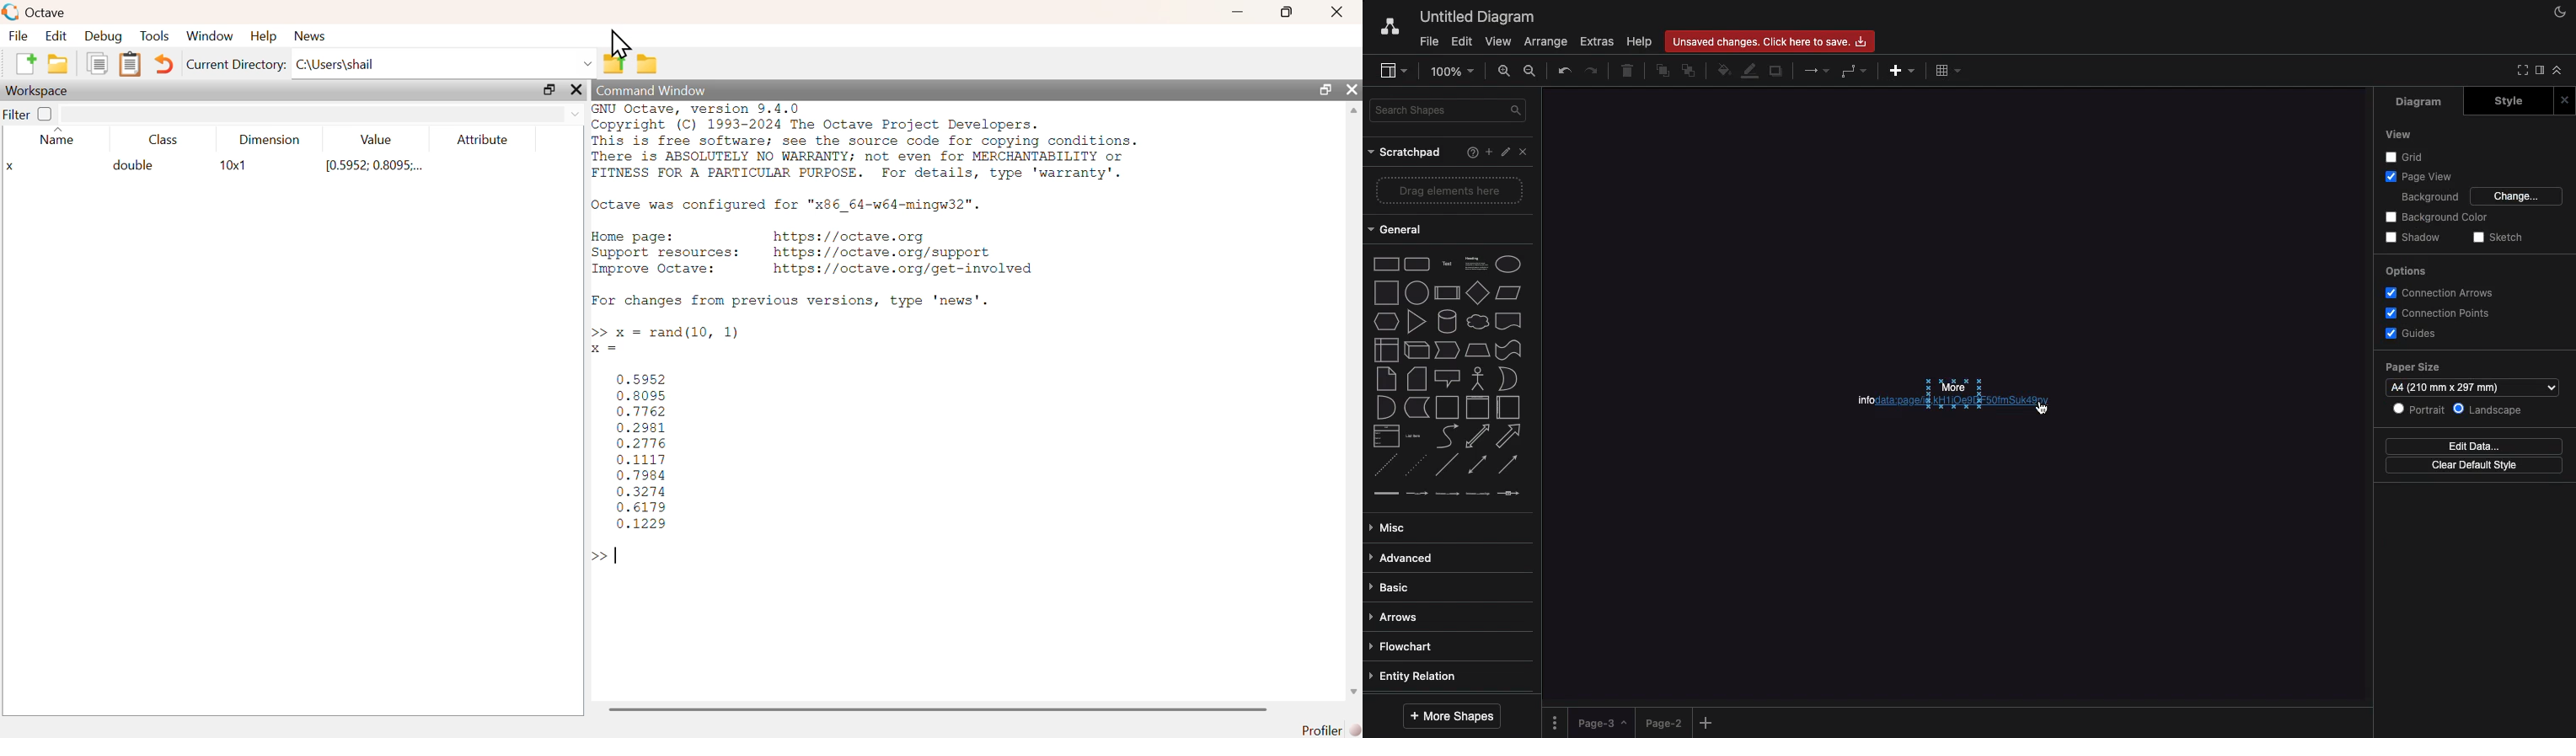 The width and height of the screenshot is (2576, 756). Describe the element at coordinates (2473, 387) in the screenshot. I see `A4 (210 mm x 297 mm)` at that location.